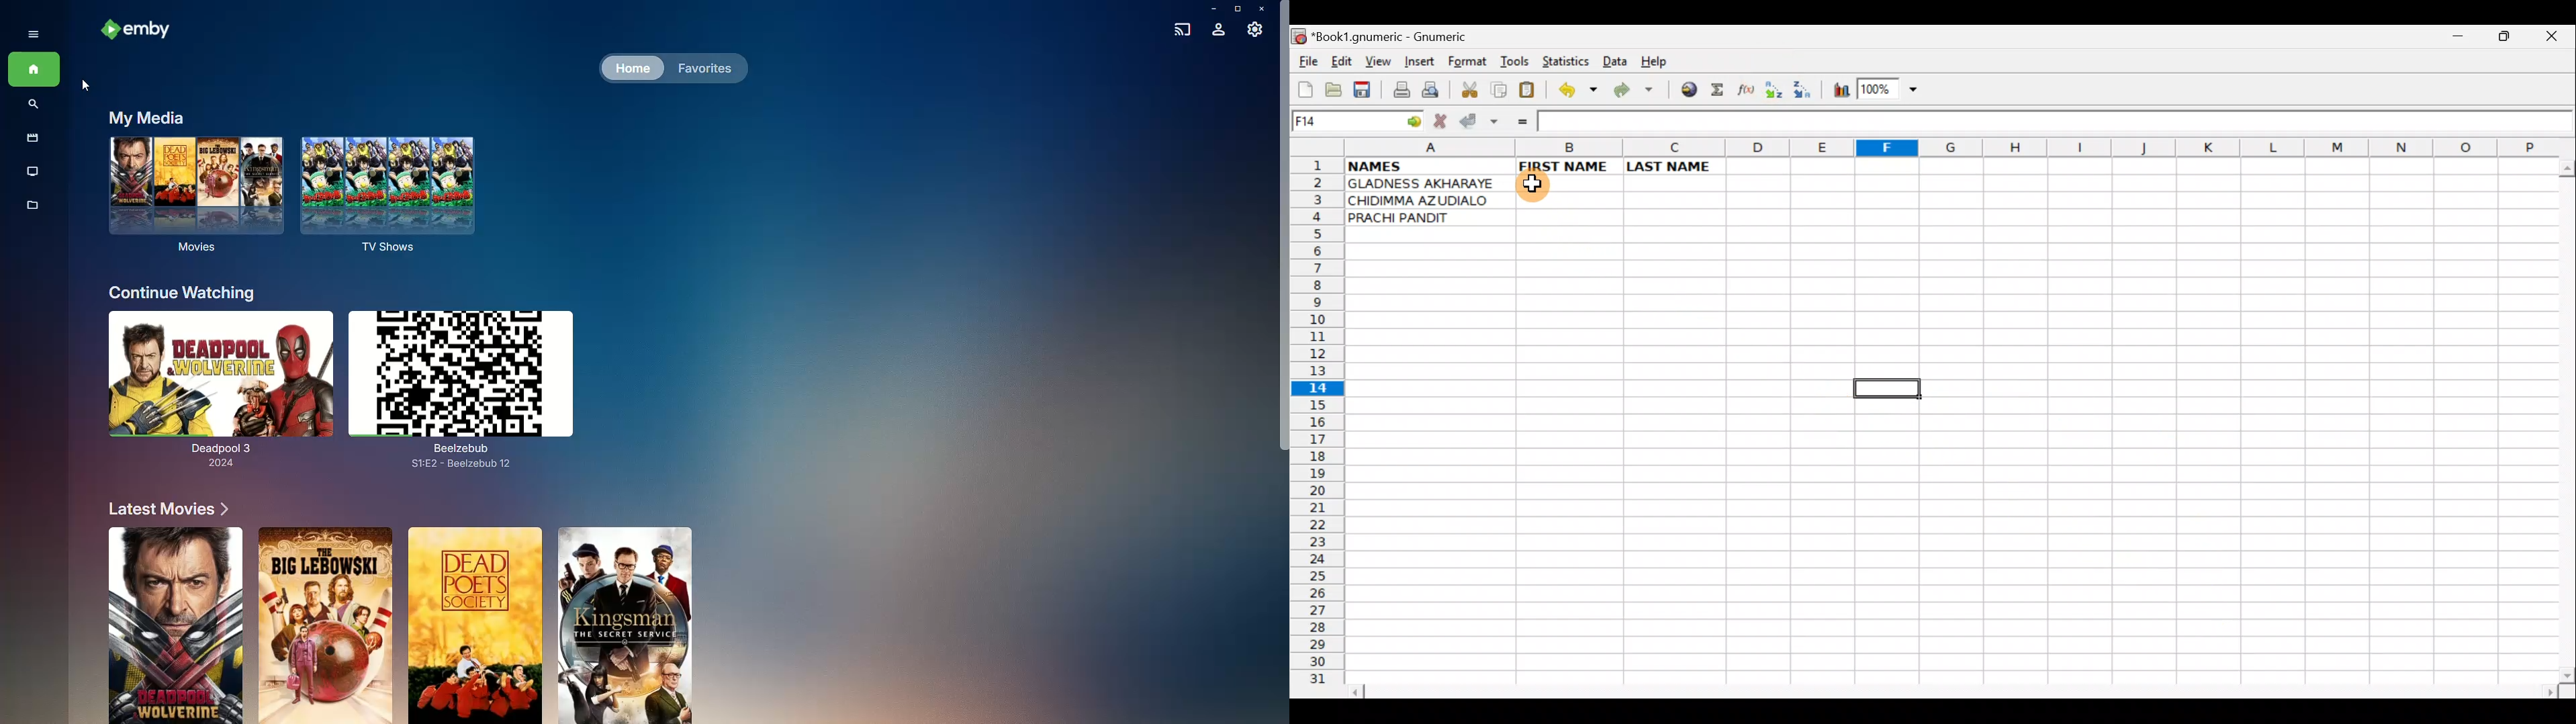 The image size is (2576, 728). Describe the element at coordinates (1444, 119) in the screenshot. I see `Cancel change` at that location.